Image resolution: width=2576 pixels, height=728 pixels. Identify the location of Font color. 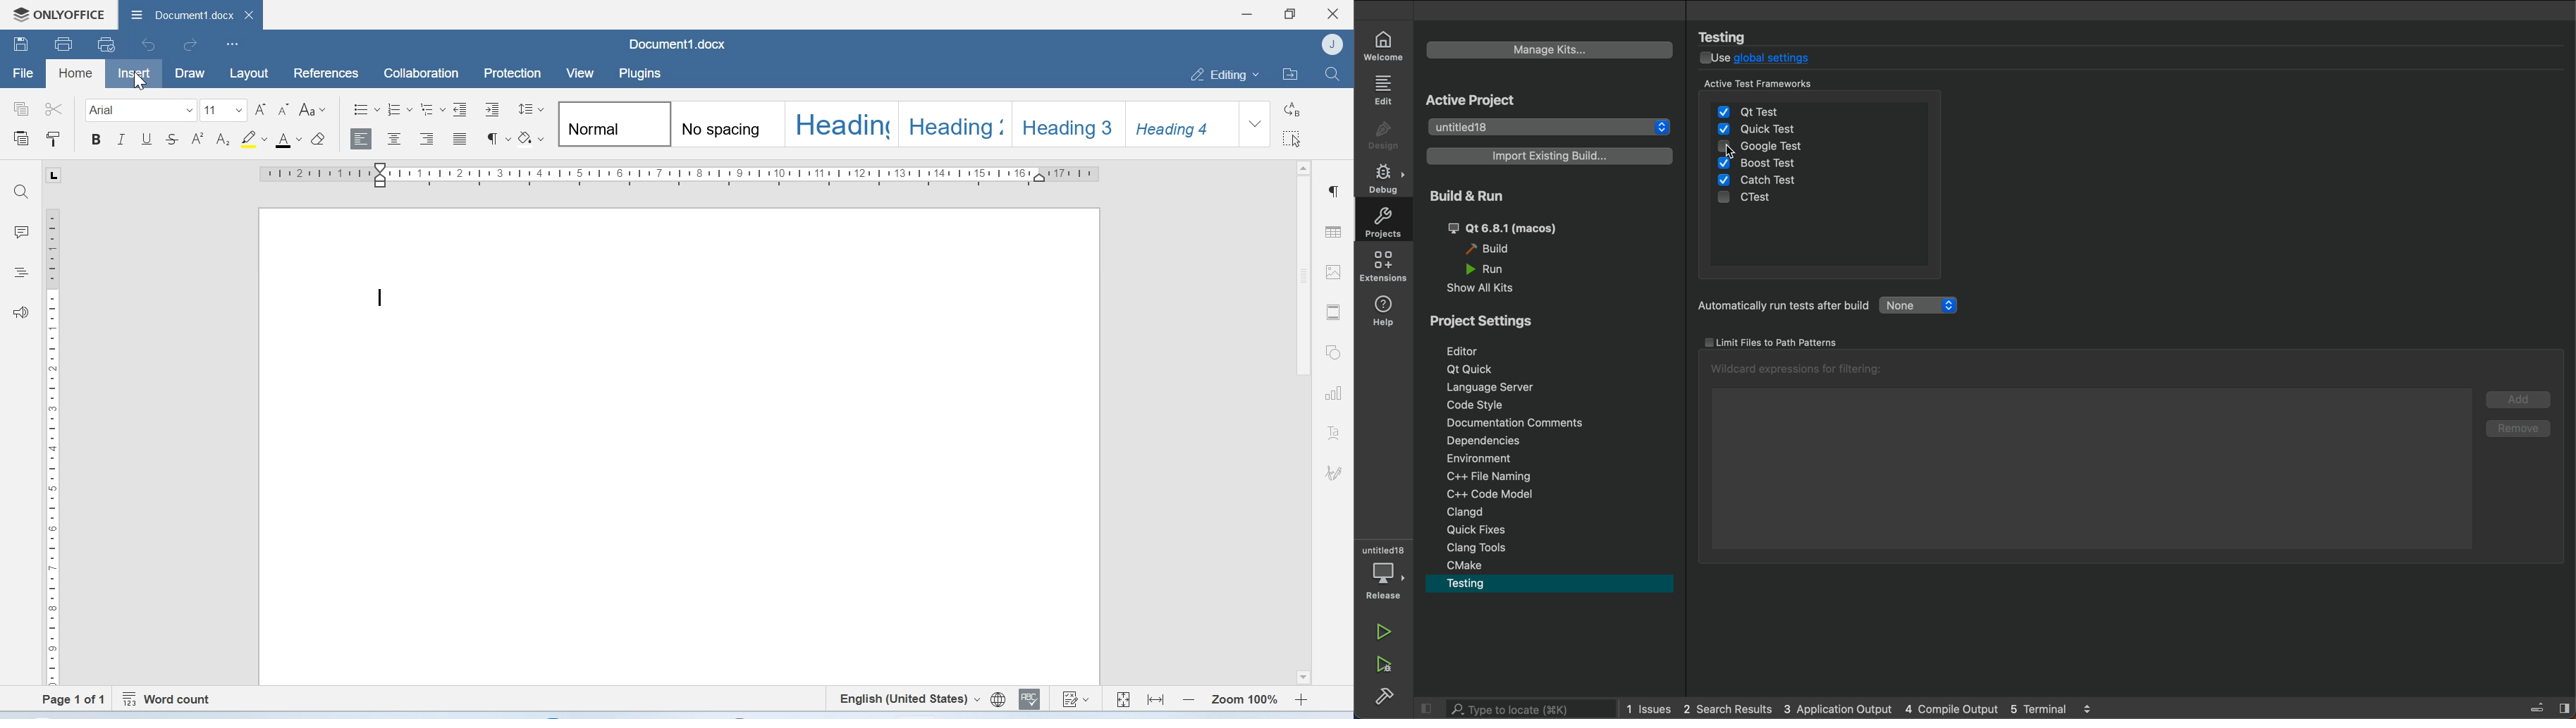
(289, 139).